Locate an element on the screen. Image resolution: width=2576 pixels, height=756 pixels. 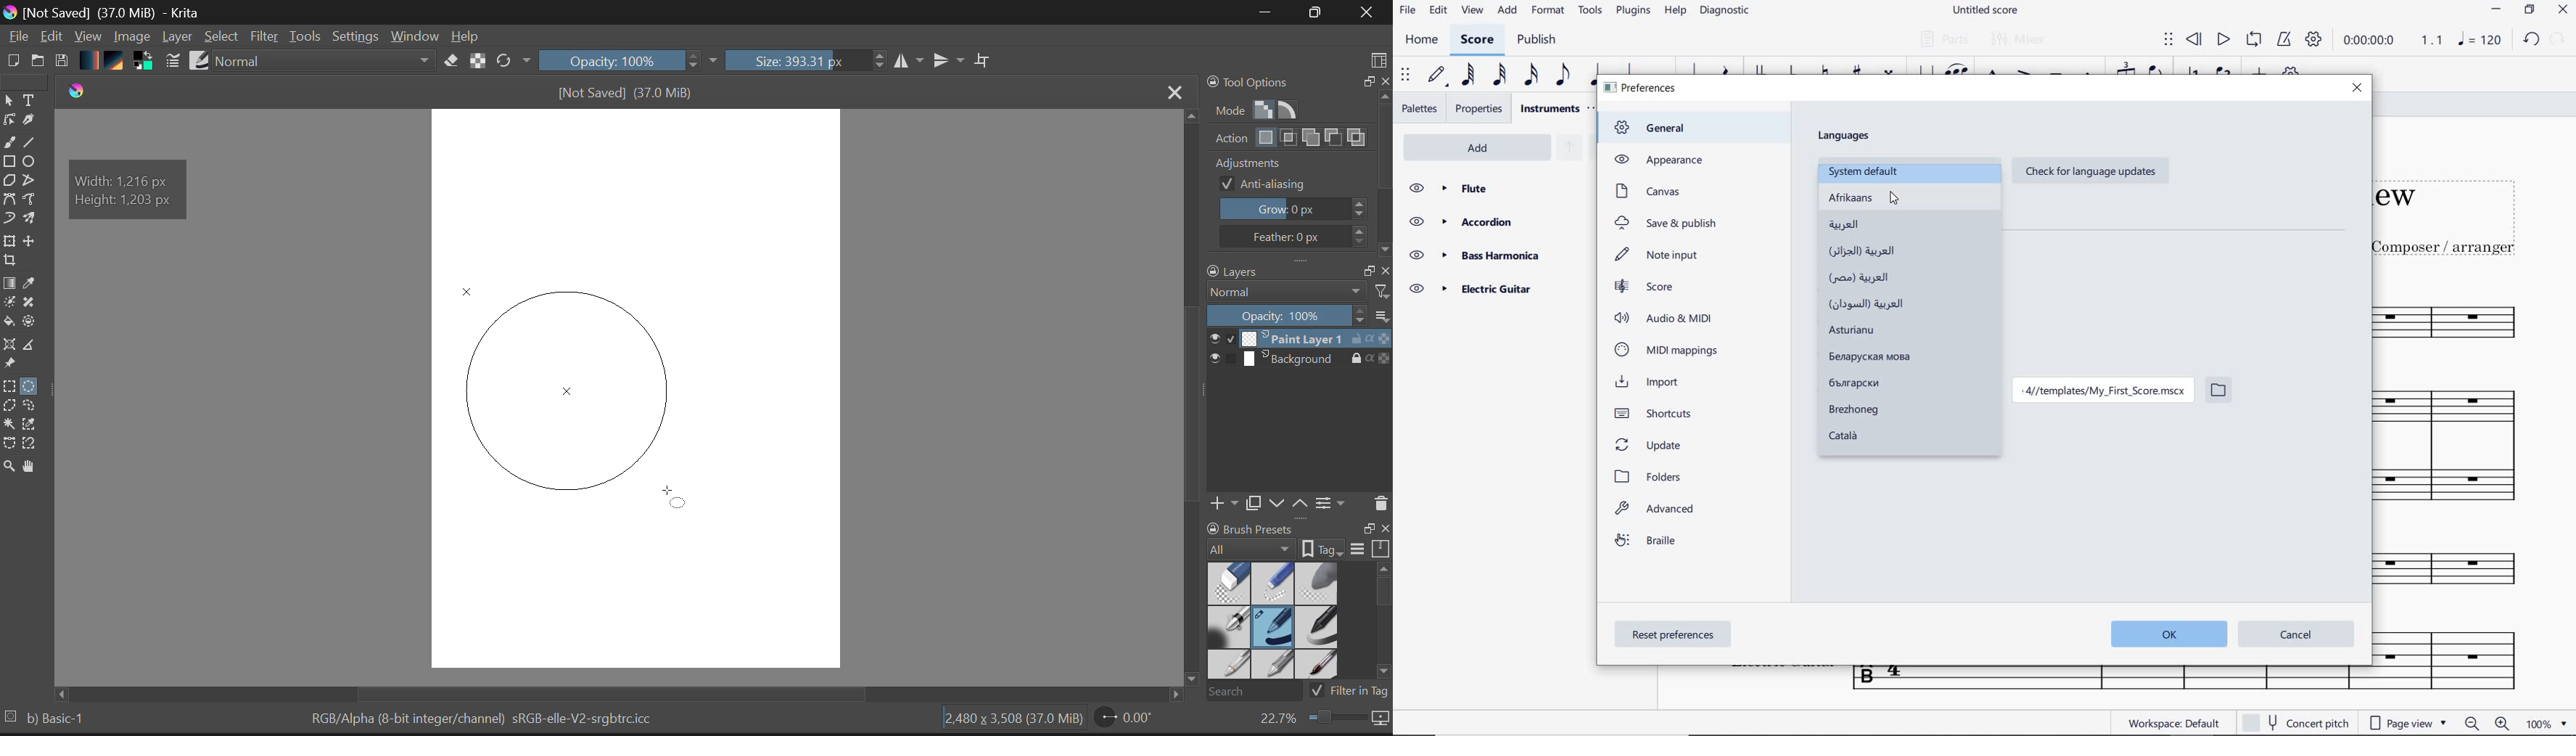
folders is located at coordinates (1652, 477).